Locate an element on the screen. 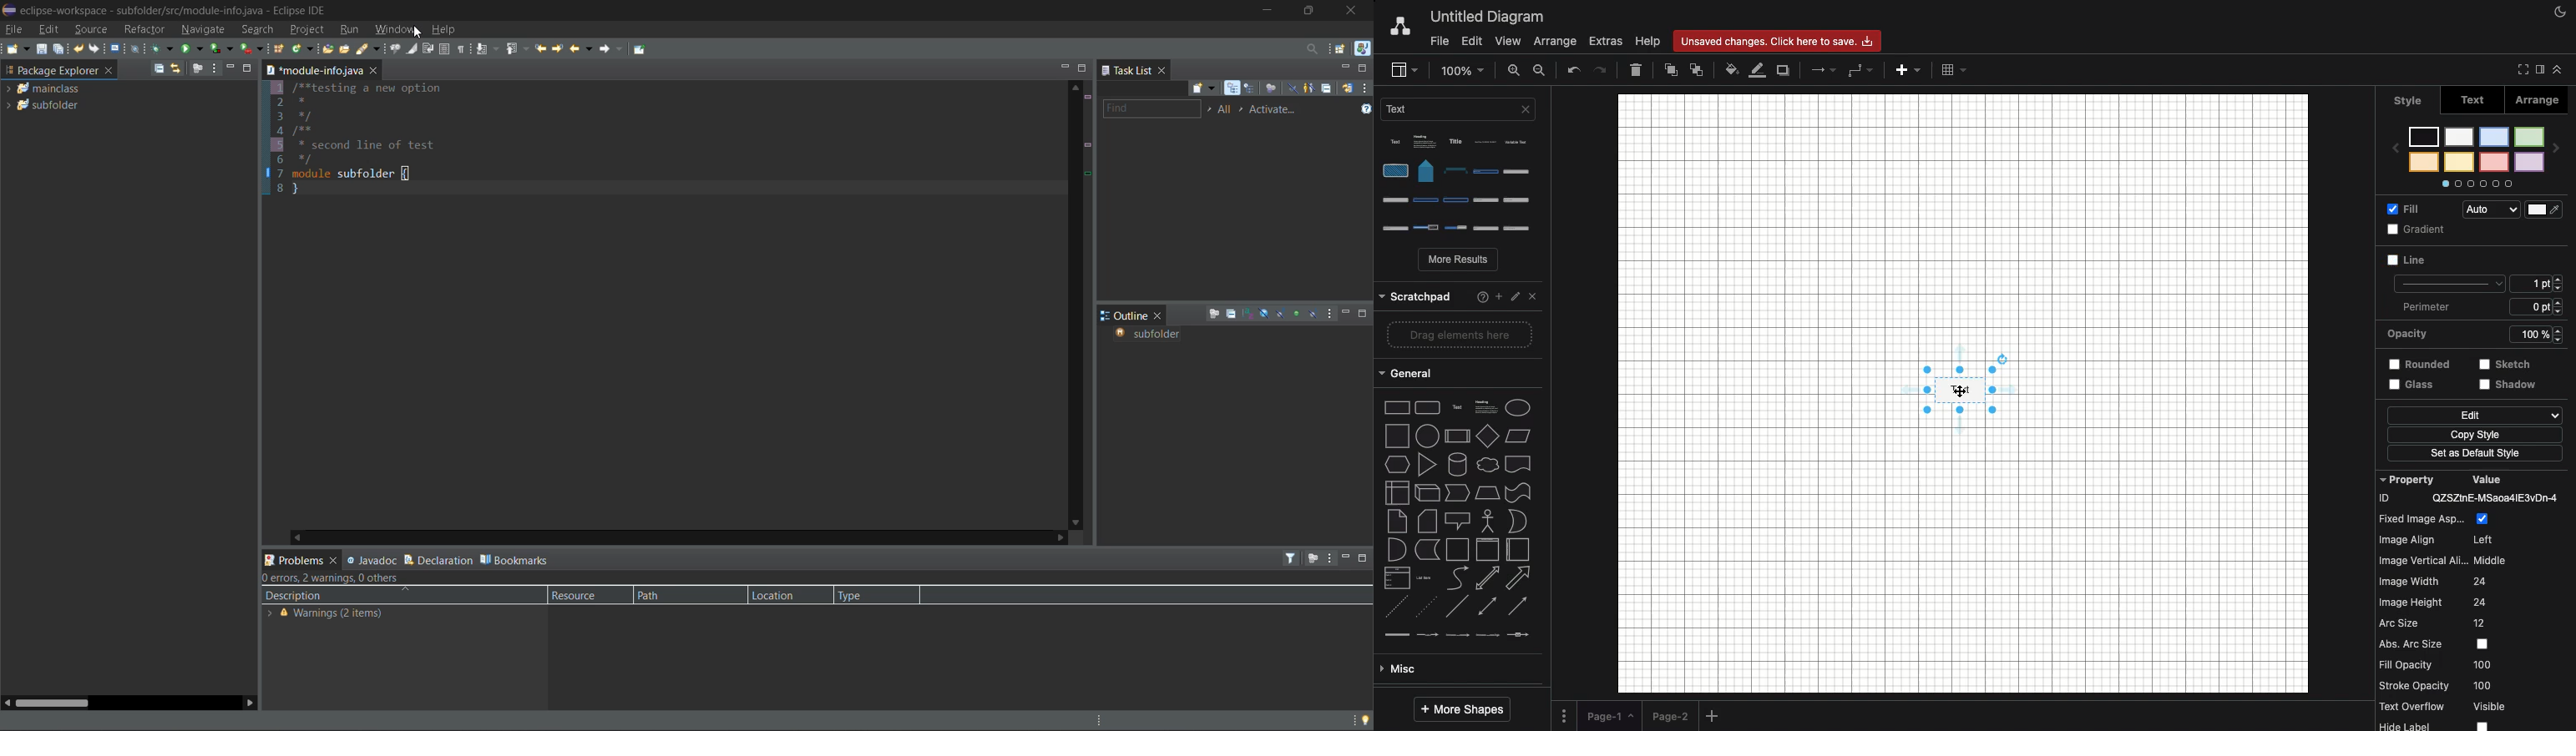 Image resolution: width=2576 pixels, height=756 pixels. search is located at coordinates (368, 49).